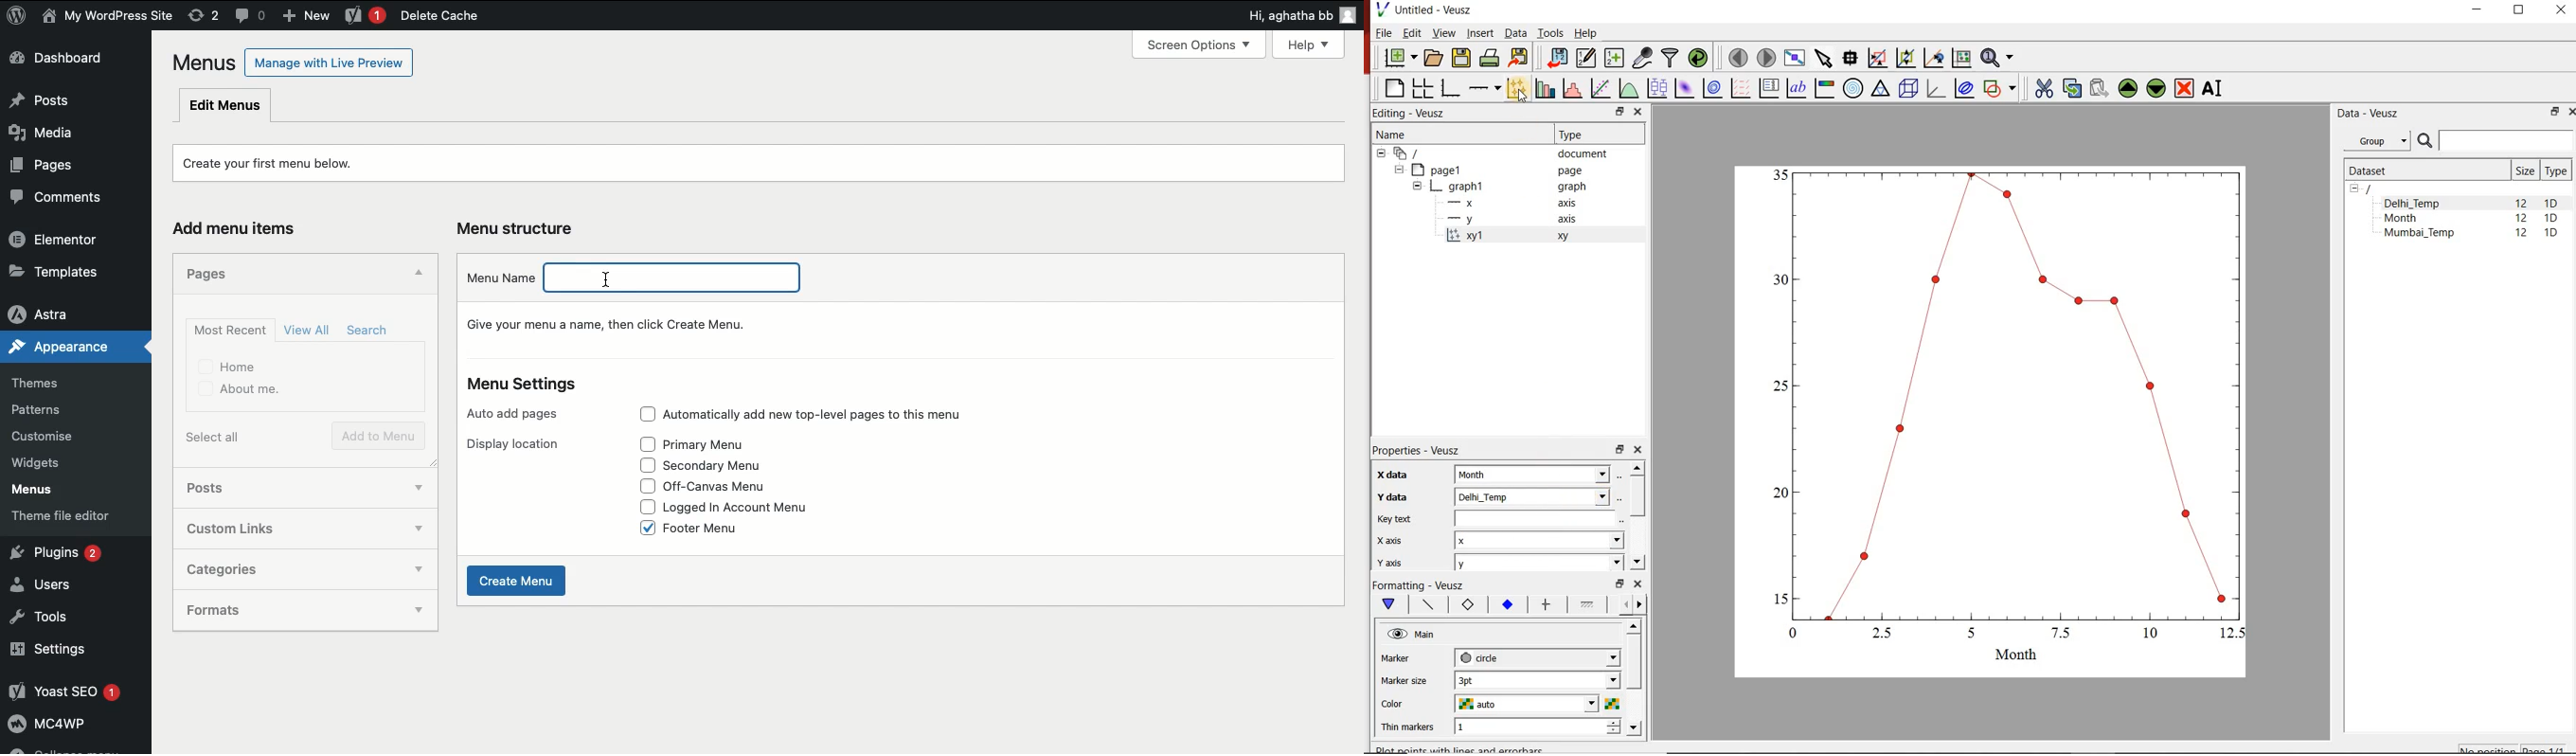 The width and height of the screenshot is (2576, 756). Describe the element at coordinates (834, 411) in the screenshot. I see `Automatically add top level pages to this menu` at that location.